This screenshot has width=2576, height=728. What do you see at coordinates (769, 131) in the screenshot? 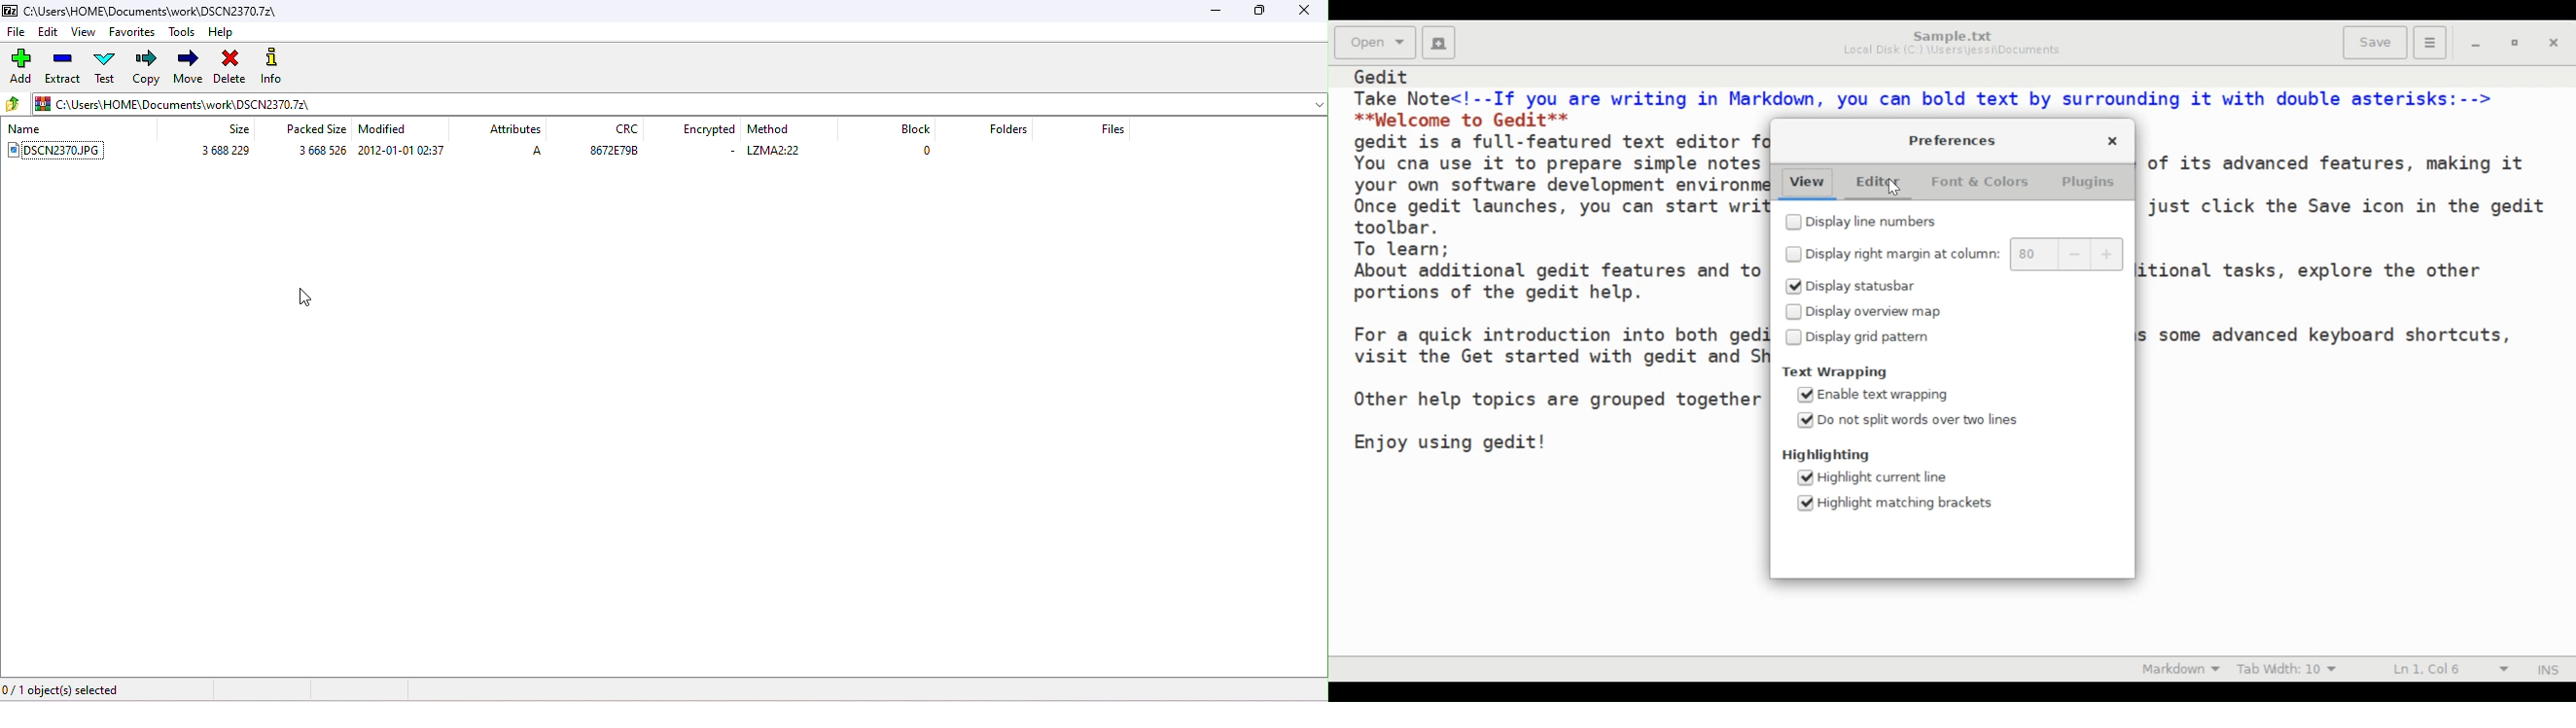
I see `method` at bounding box center [769, 131].